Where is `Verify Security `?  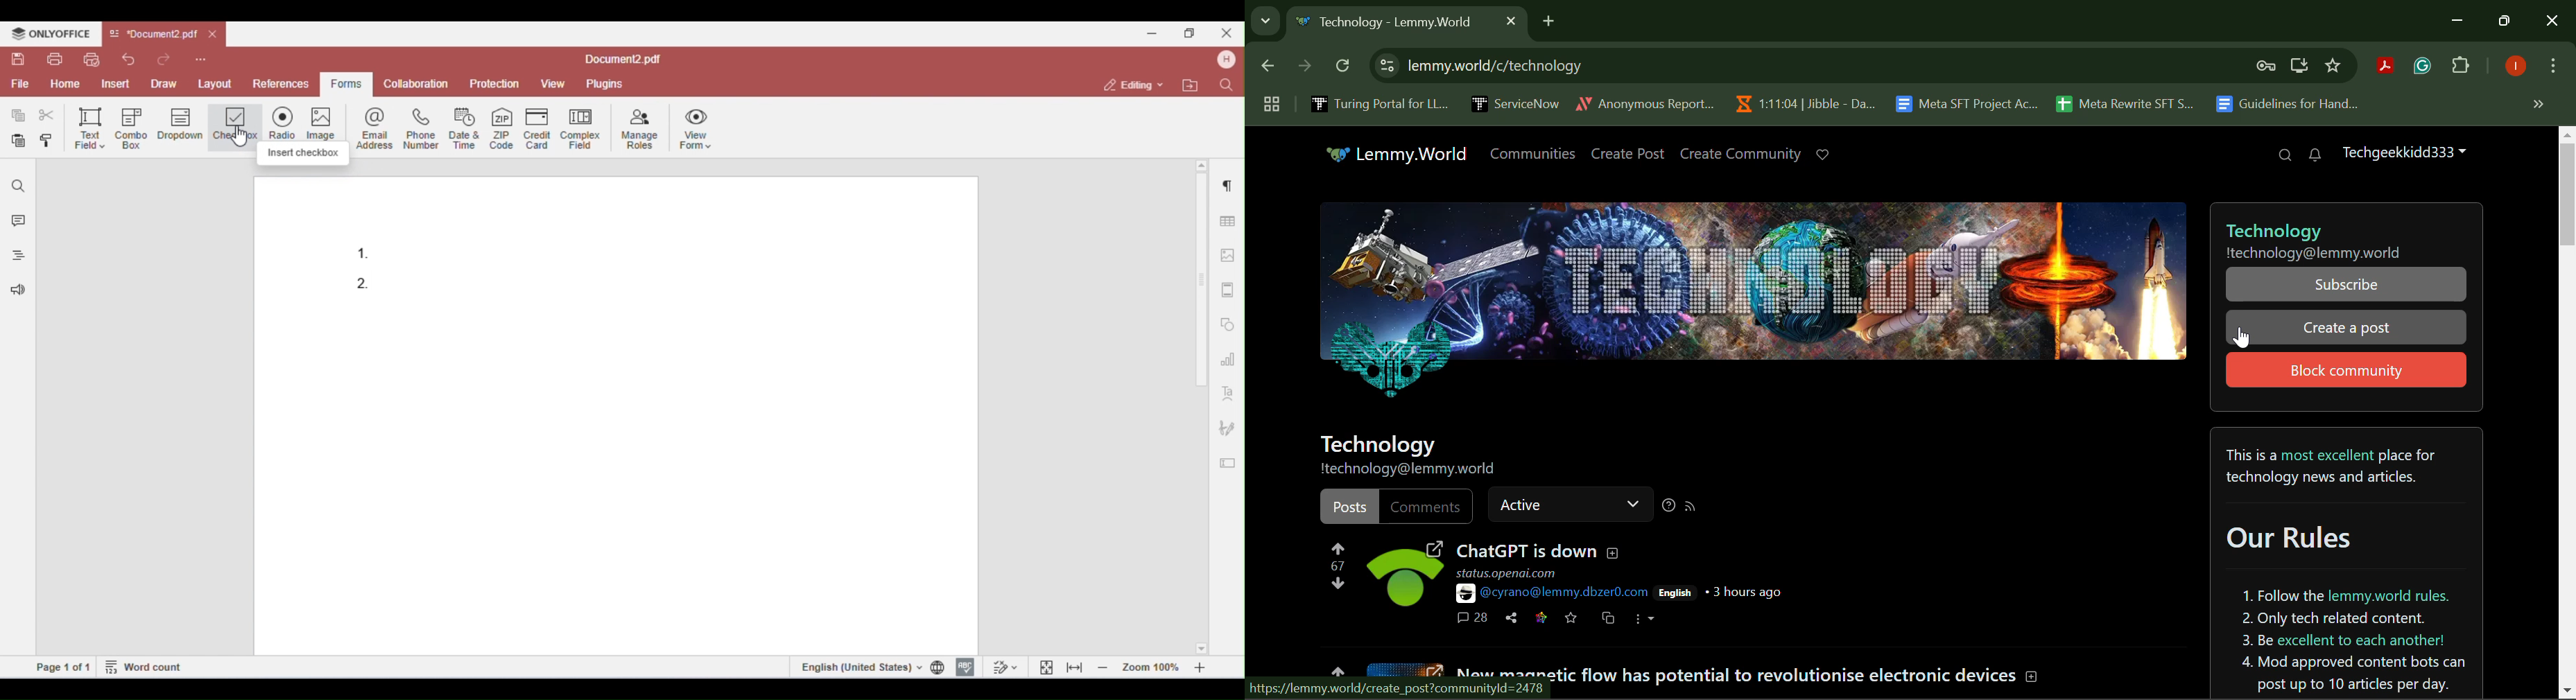 Verify Security  is located at coordinates (2268, 66).